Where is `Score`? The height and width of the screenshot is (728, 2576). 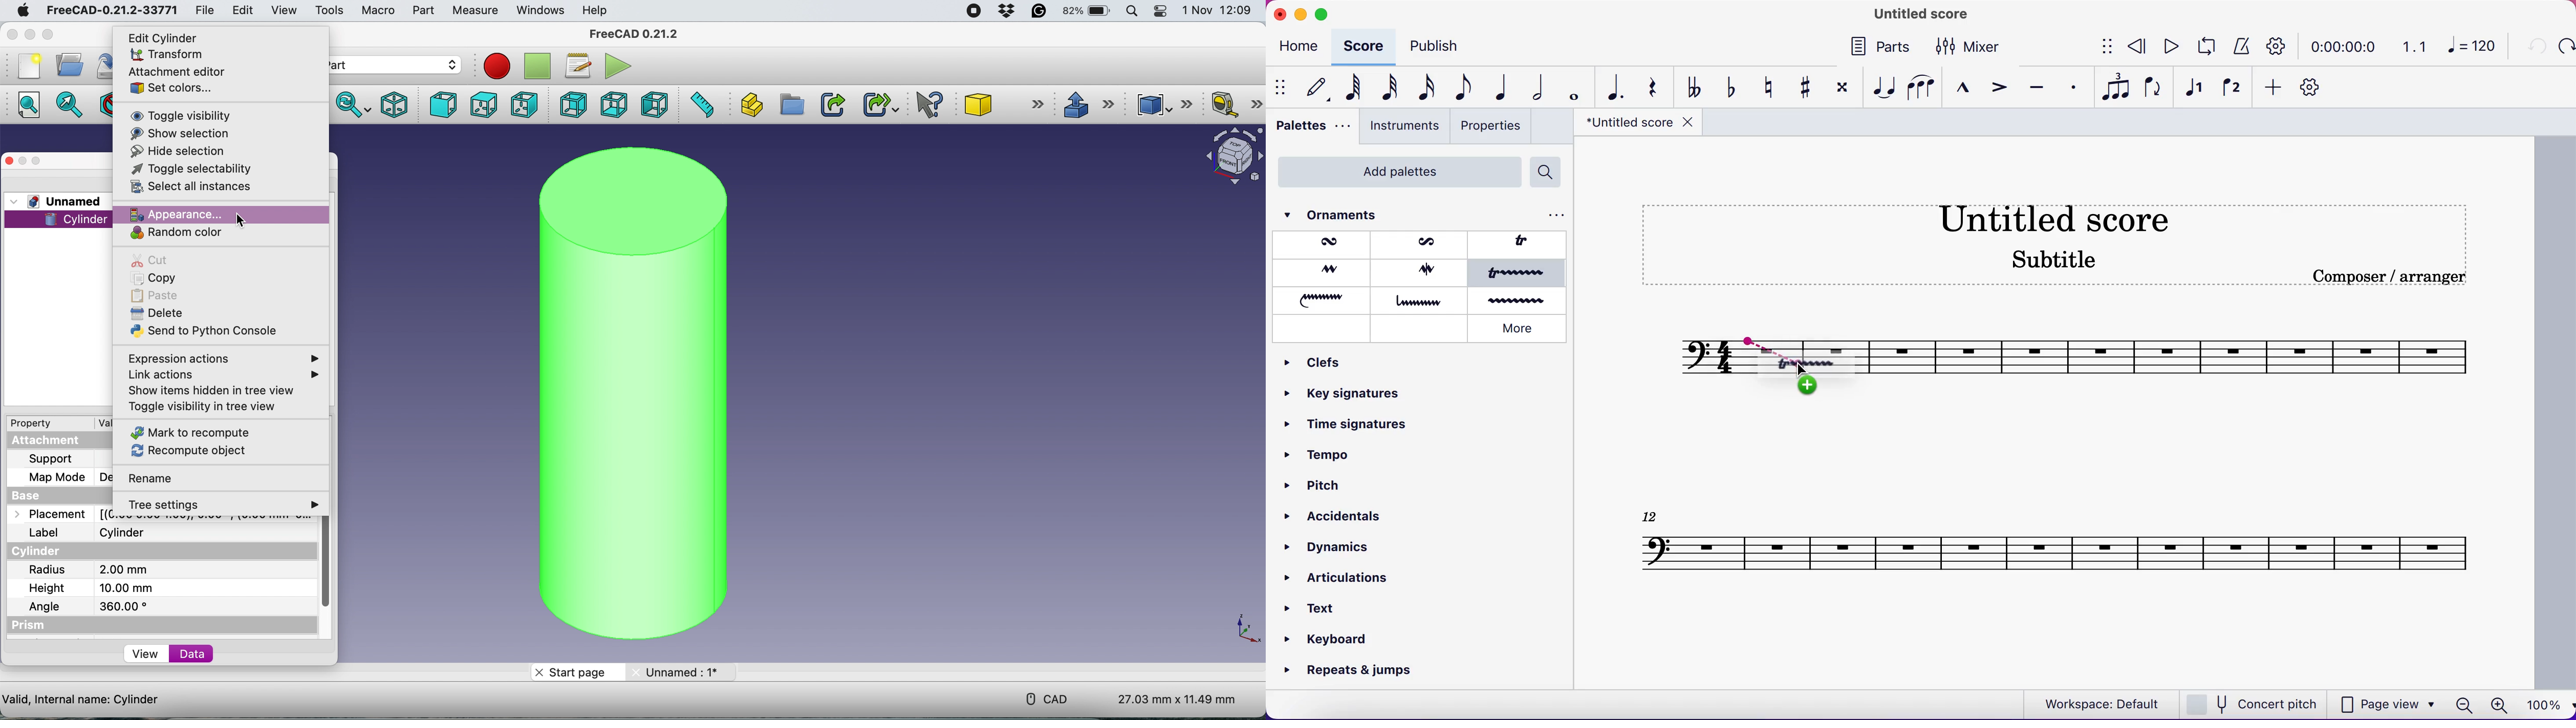 Score is located at coordinates (2055, 544).